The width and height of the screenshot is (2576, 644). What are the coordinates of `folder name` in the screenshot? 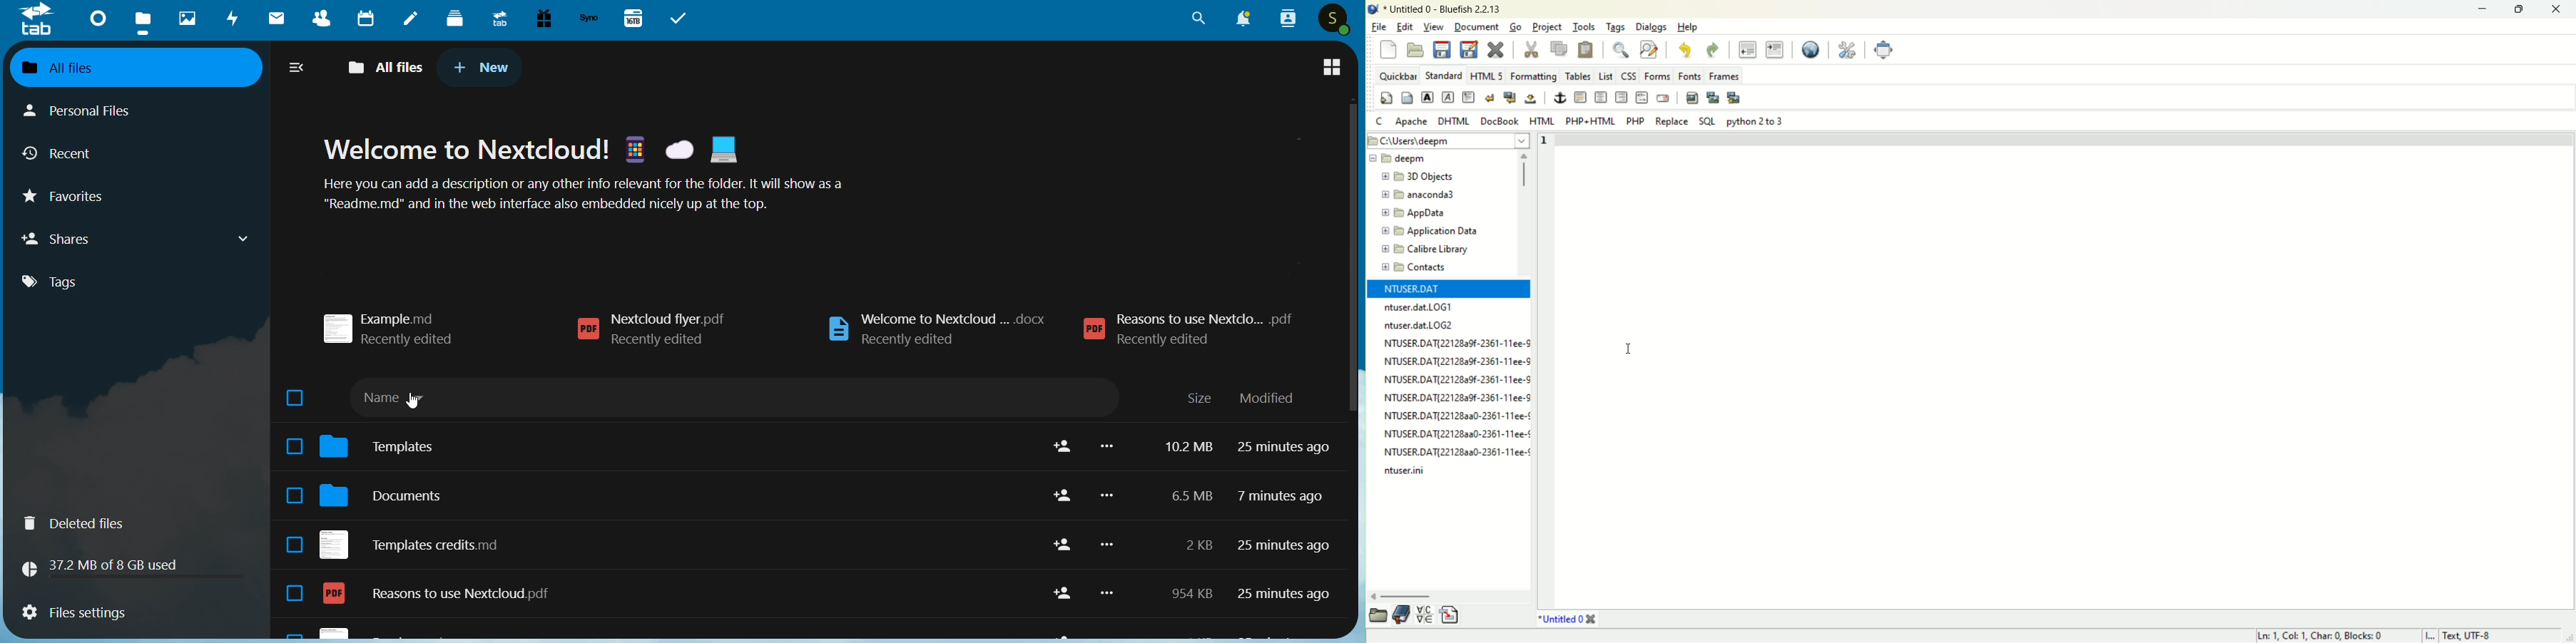 It's located at (1405, 160).